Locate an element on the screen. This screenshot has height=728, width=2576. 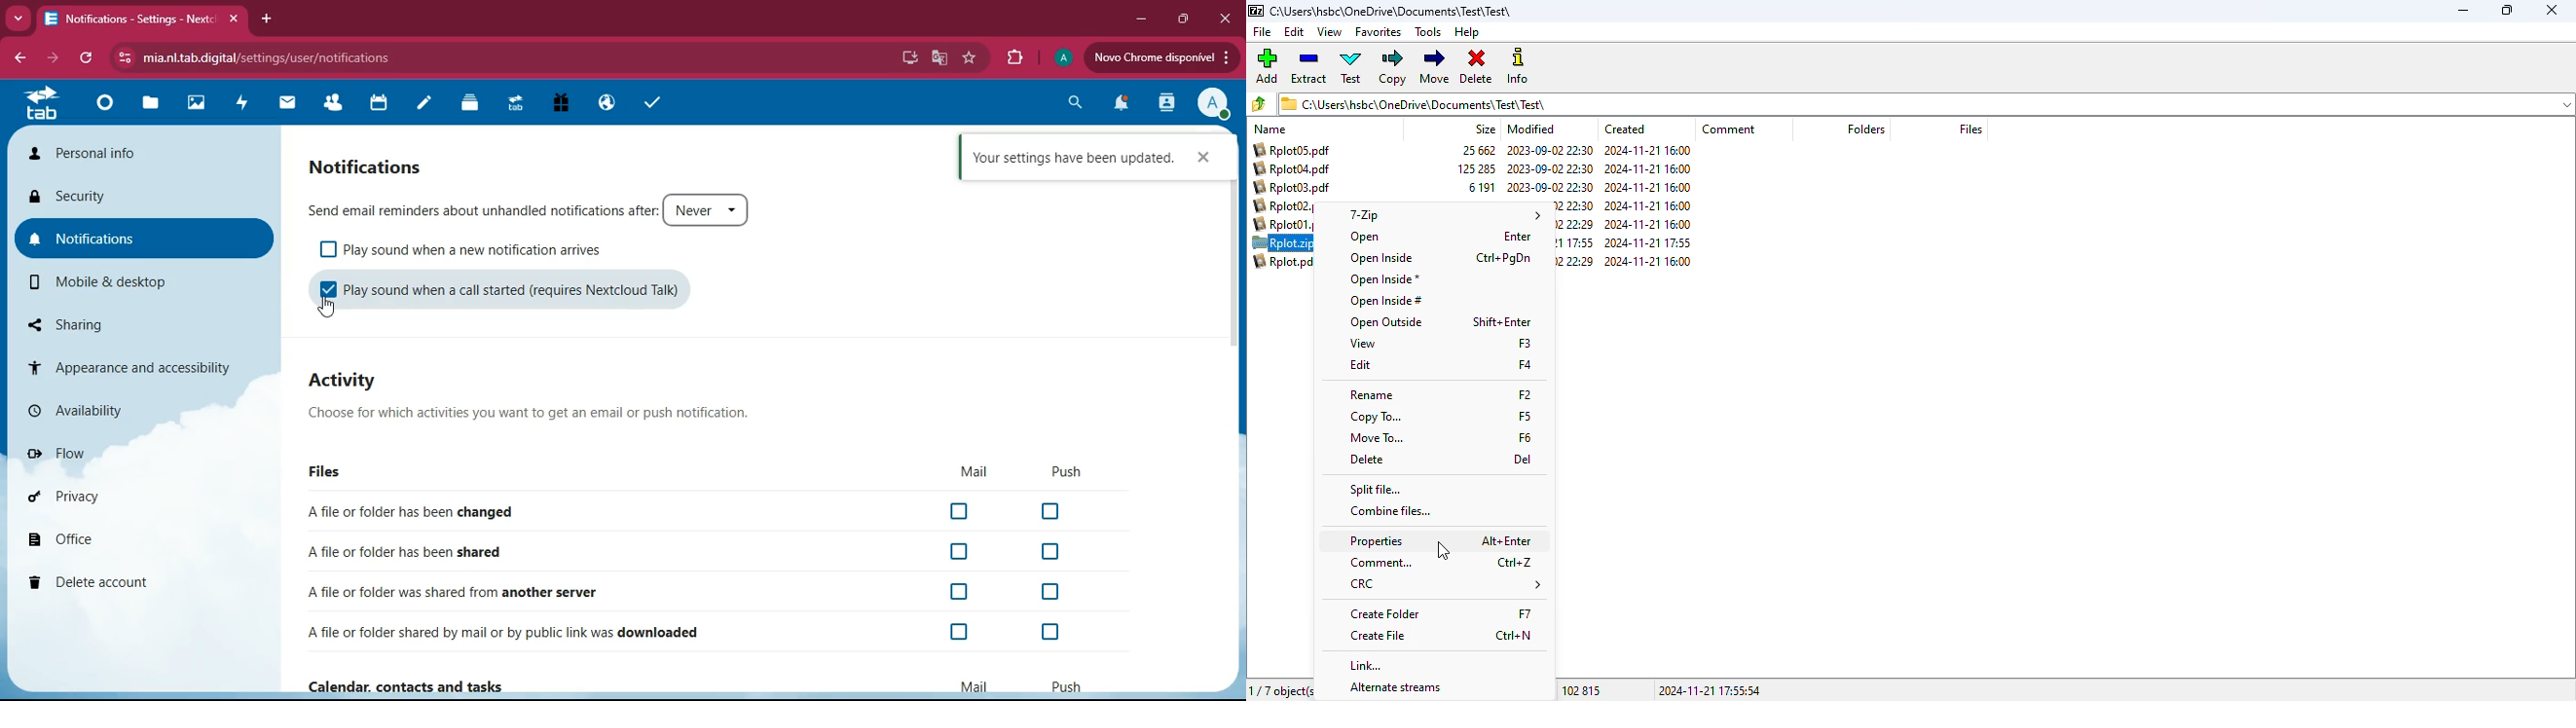
minimize is located at coordinates (2463, 10).